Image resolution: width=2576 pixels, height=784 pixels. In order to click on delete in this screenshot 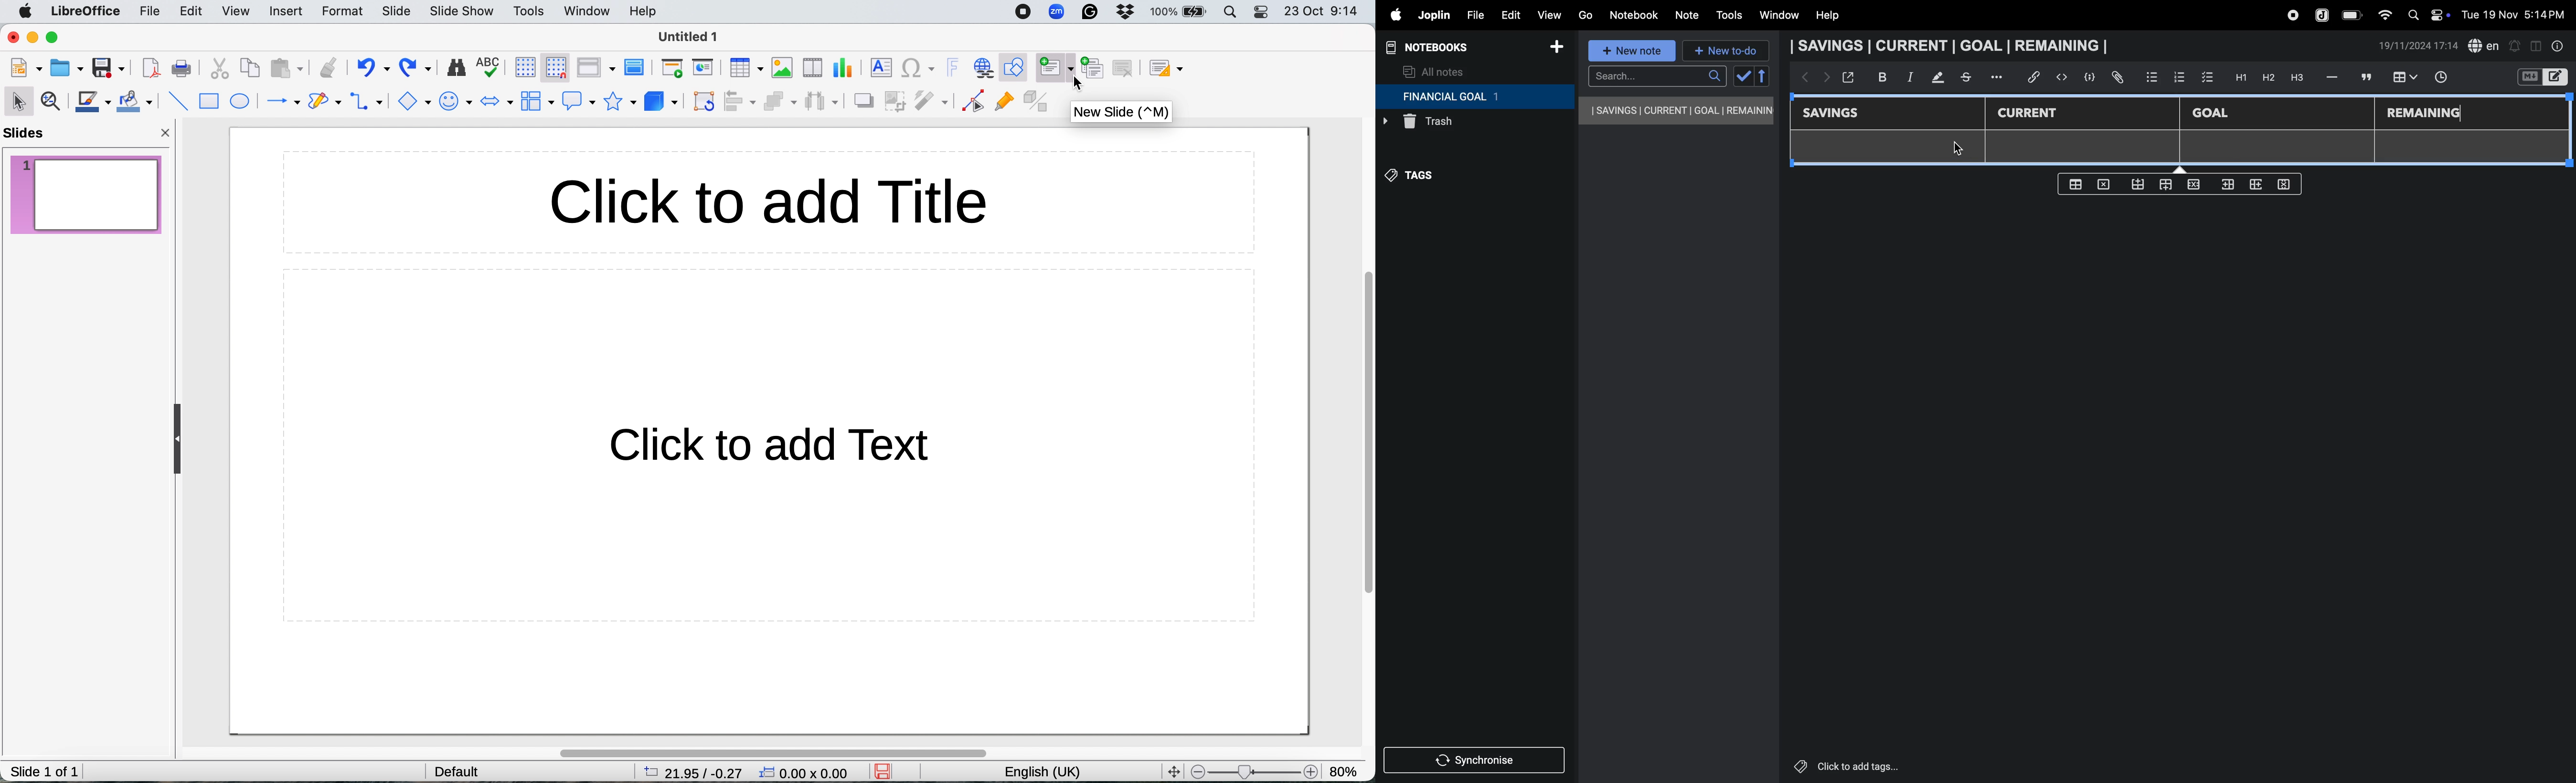, I will do `click(2107, 183)`.